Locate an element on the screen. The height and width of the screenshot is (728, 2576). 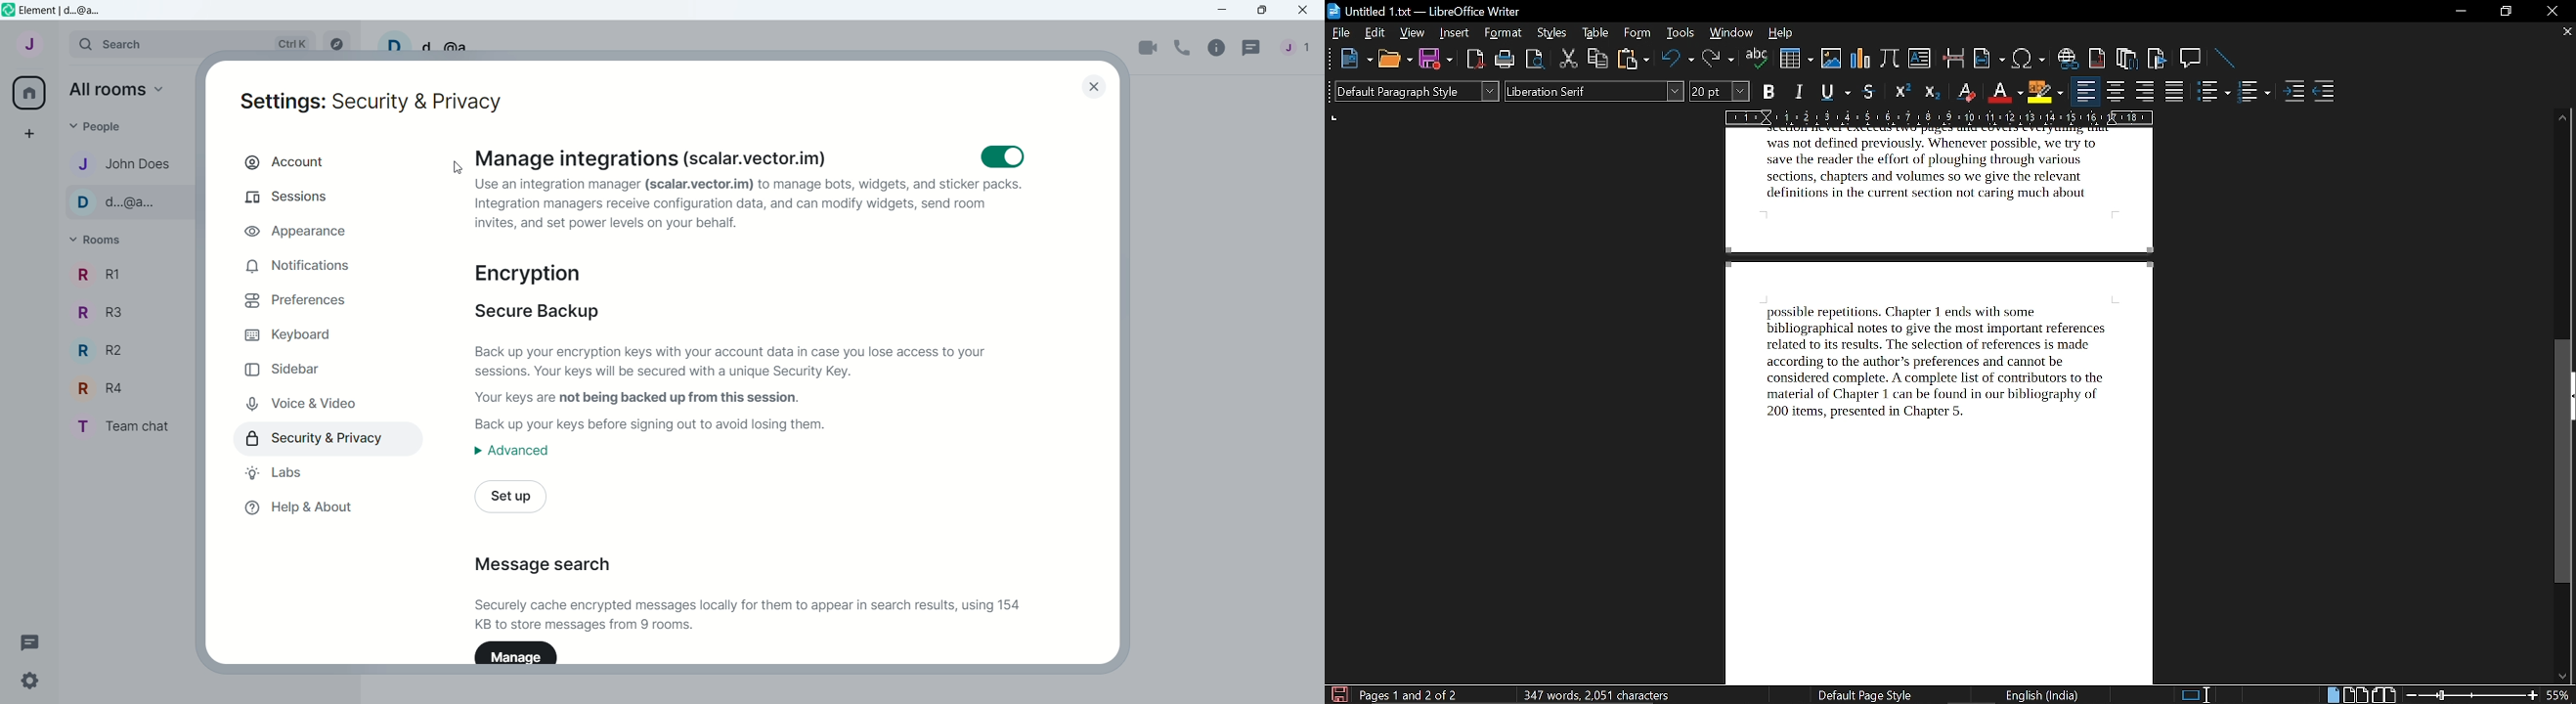
R R1 is located at coordinates (103, 274).